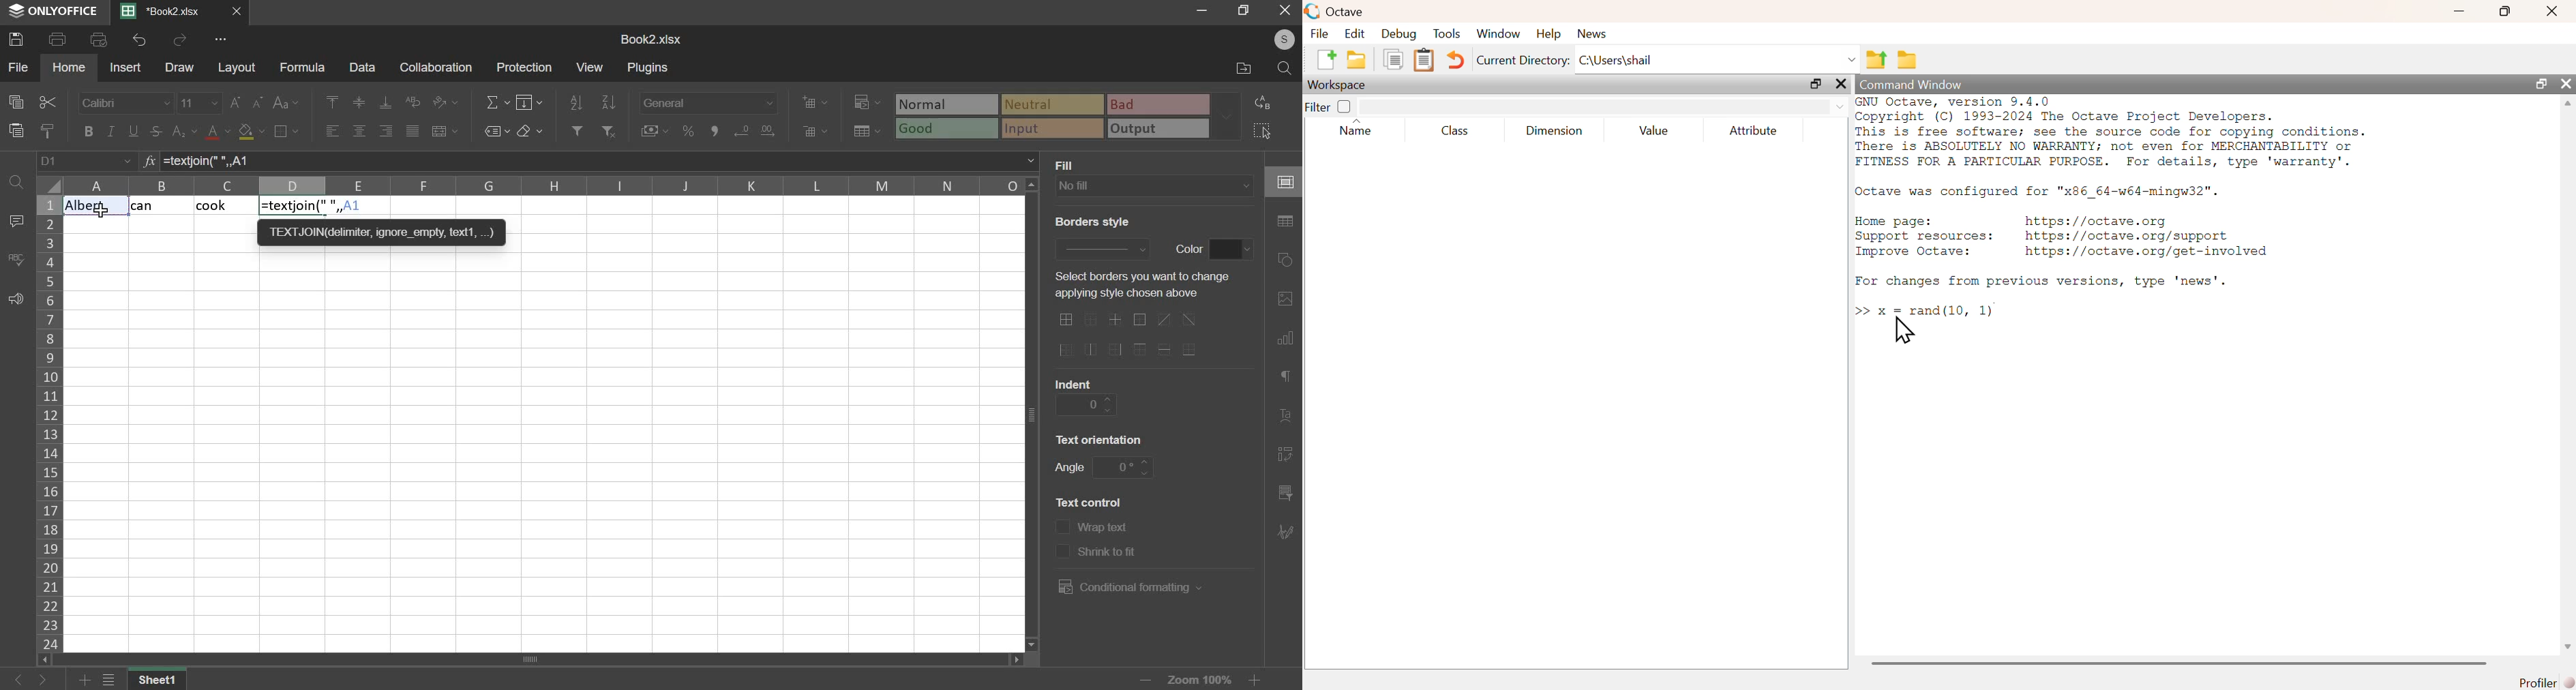 This screenshot has height=700, width=2576. Describe the element at coordinates (815, 131) in the screenshot. I see `delete cells` at that location.